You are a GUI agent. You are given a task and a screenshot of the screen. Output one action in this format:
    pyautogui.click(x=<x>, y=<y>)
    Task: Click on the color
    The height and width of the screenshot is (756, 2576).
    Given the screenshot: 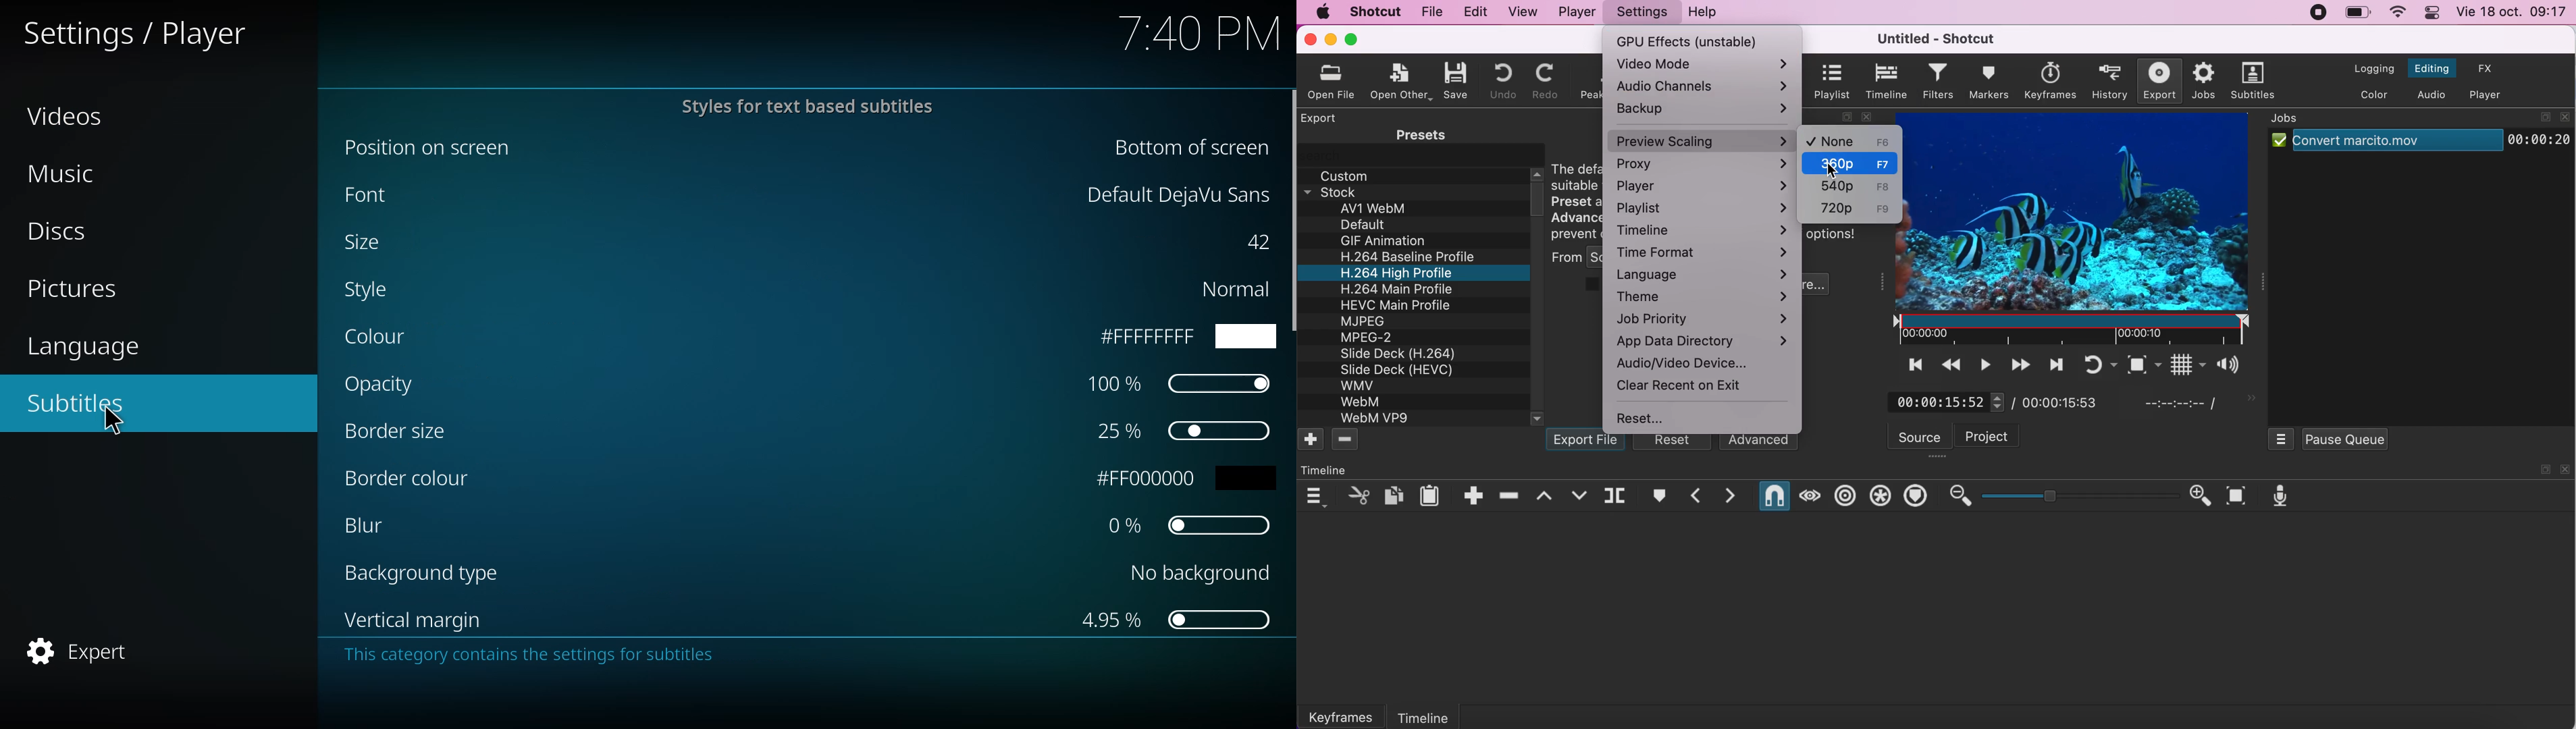 What is the action you would take?
    pyautogui.click(x=378, y=338)
    